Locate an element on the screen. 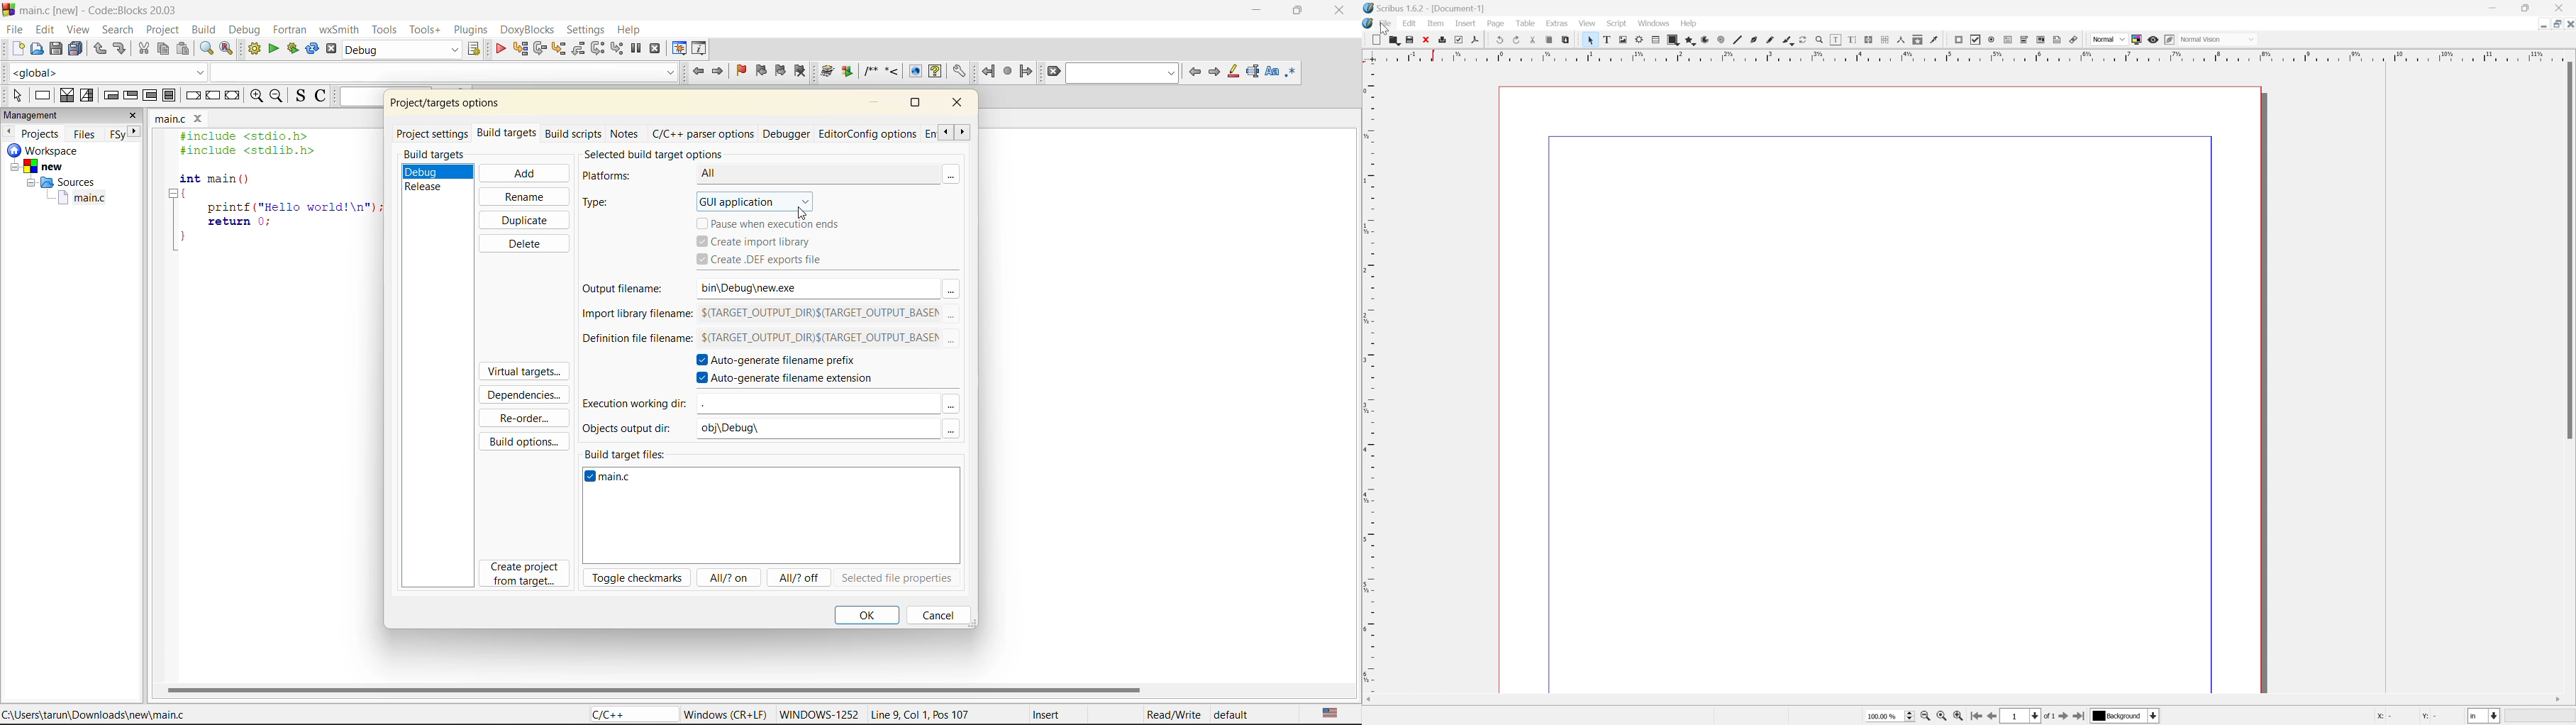 This screenshot has height=728, width=2576. project is located at coordinates (162, 31).